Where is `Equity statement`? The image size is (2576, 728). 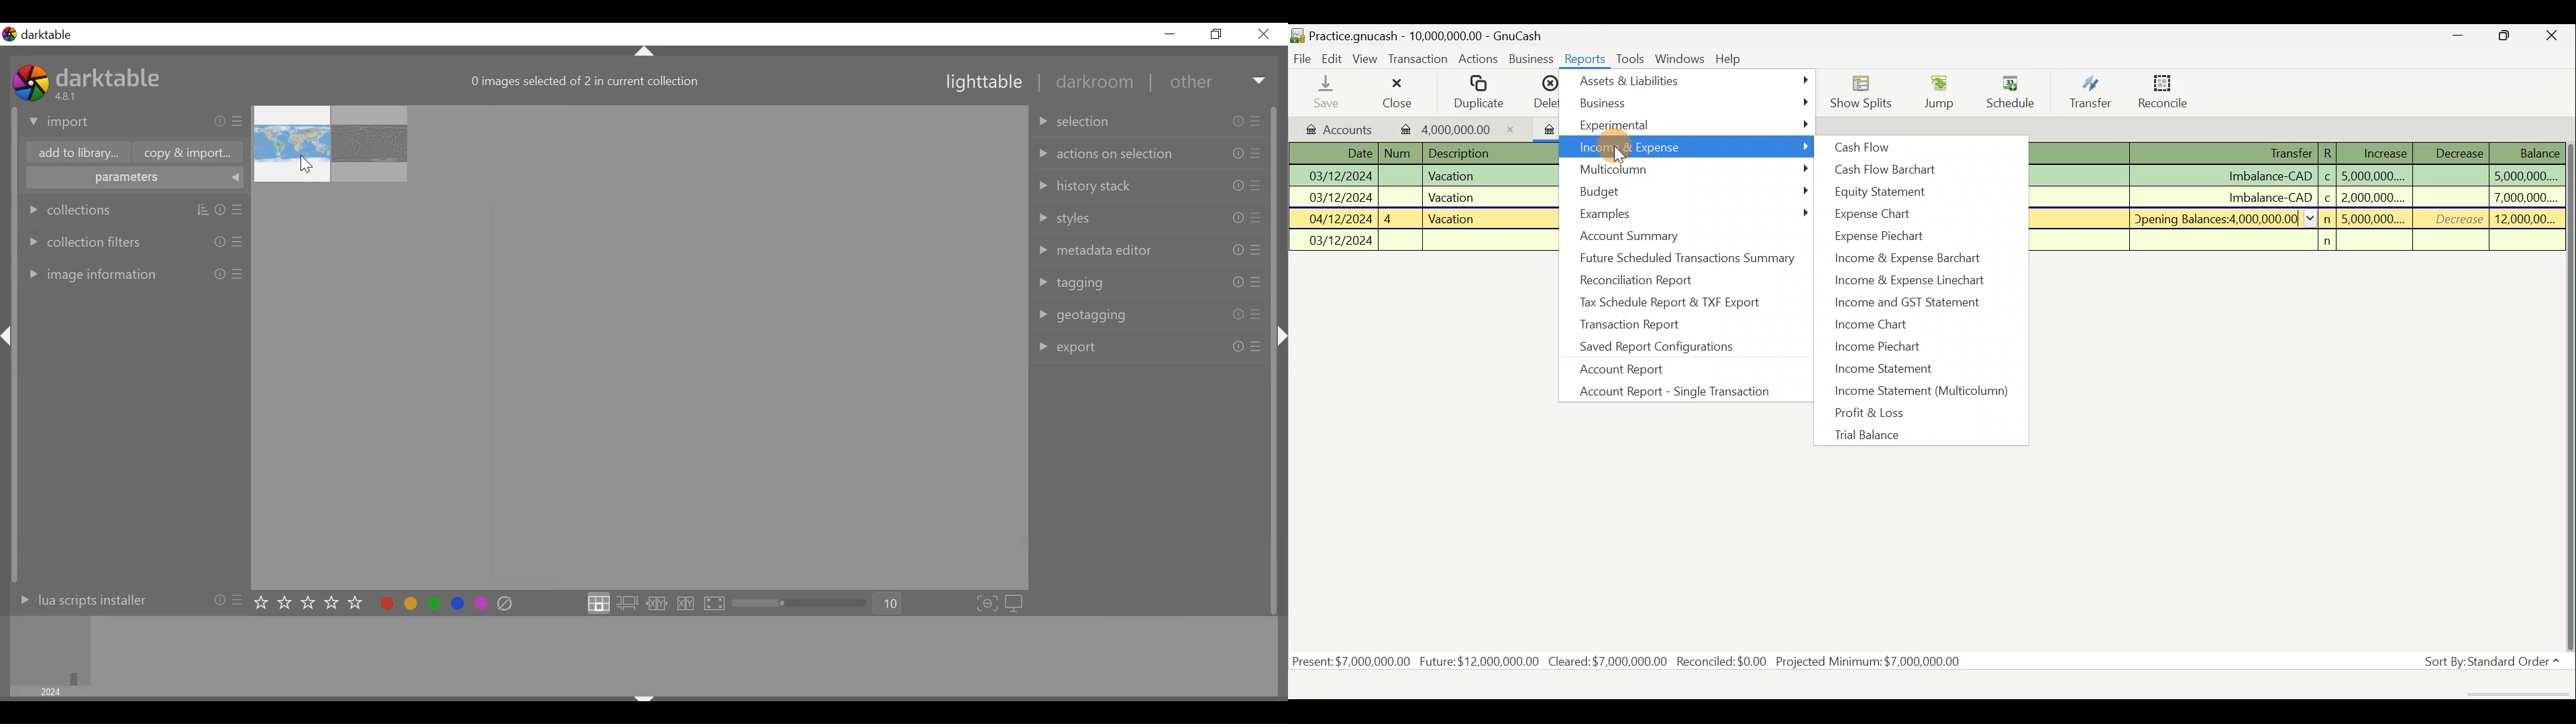
Equity statement is located at coordinates (1888, 191).